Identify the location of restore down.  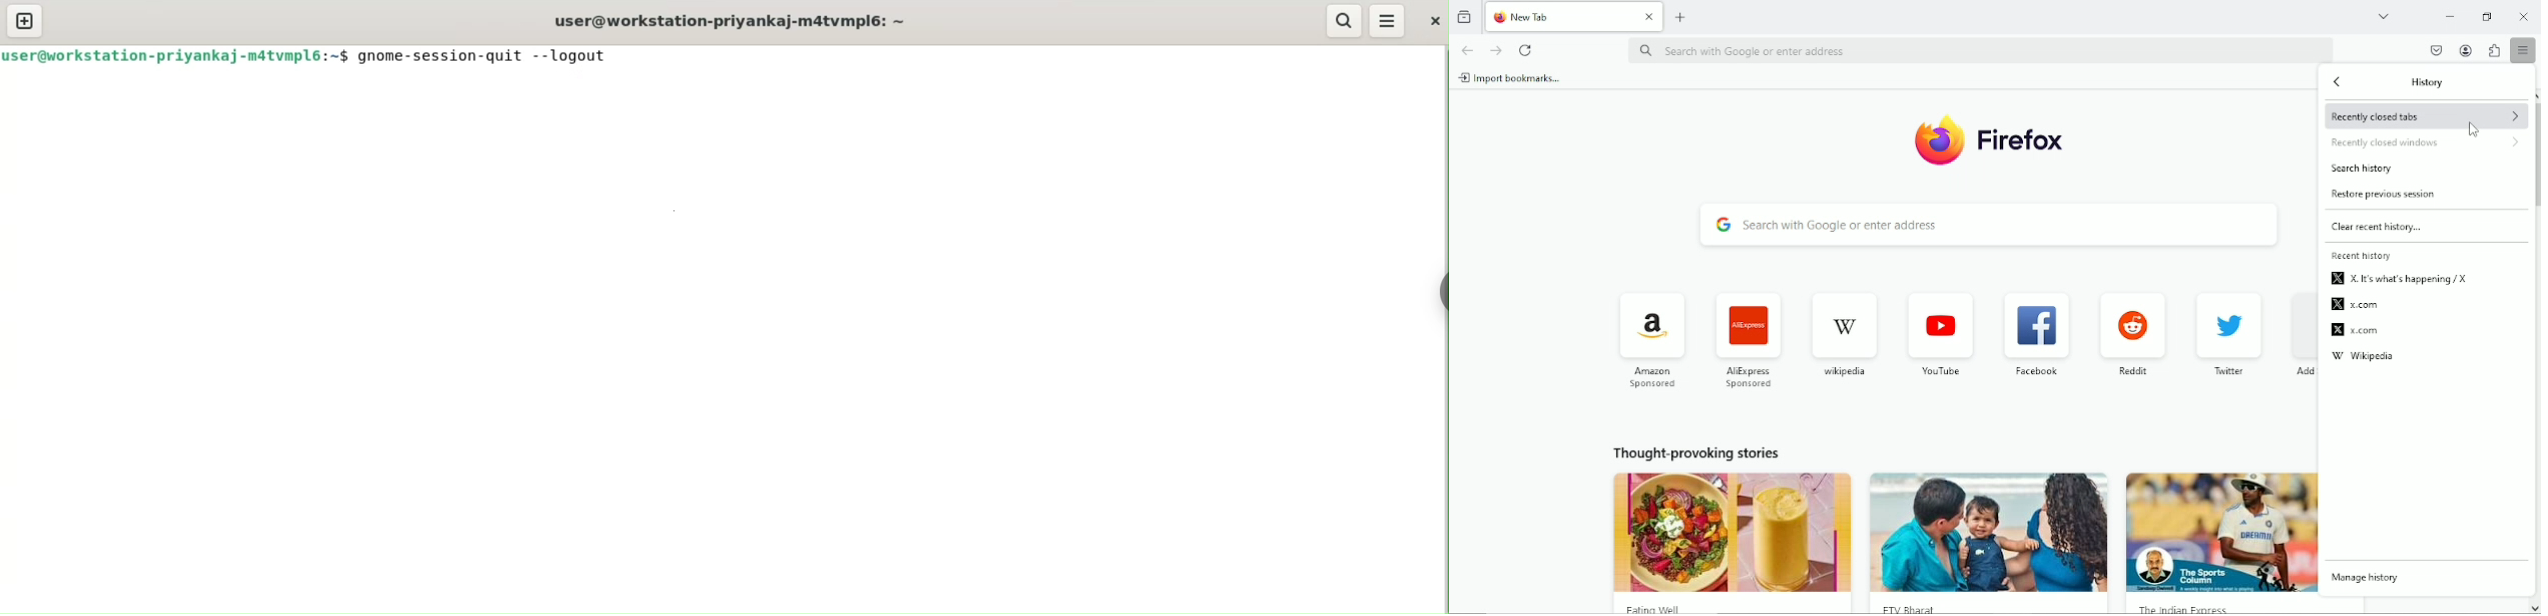
(2486, 18).